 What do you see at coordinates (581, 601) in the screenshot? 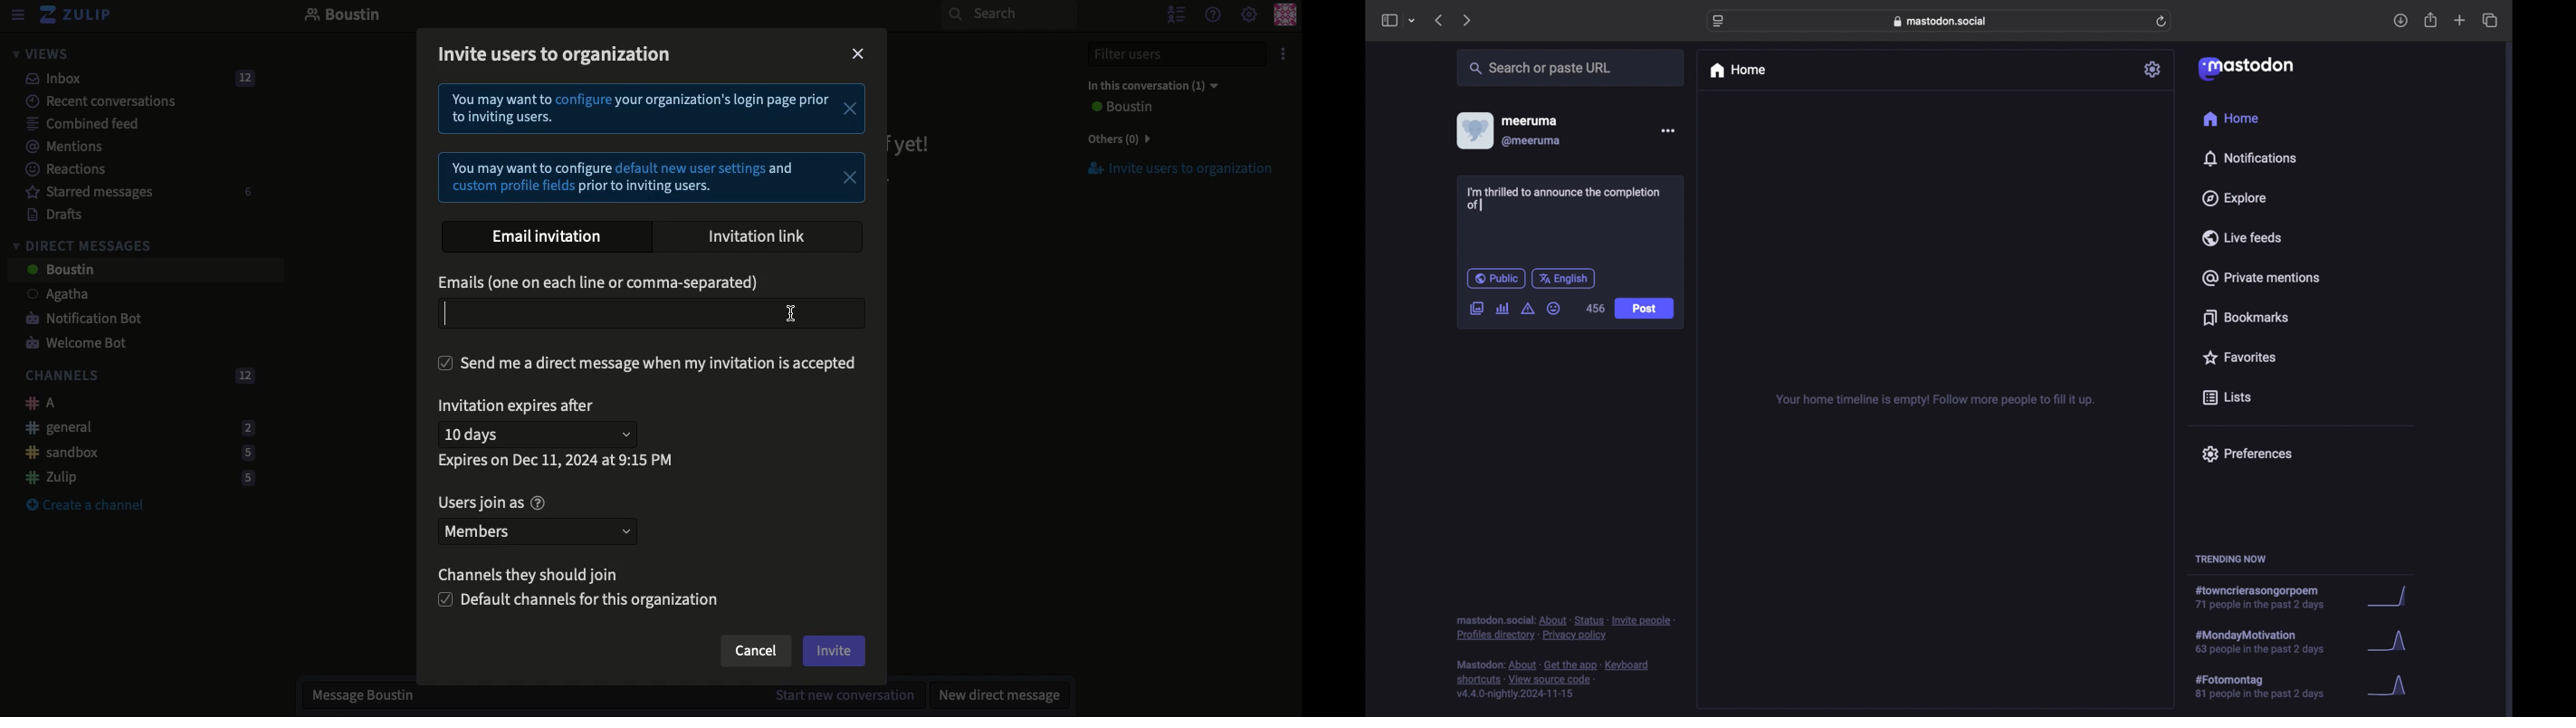
I see `Default` at bounding box center [581, 601].